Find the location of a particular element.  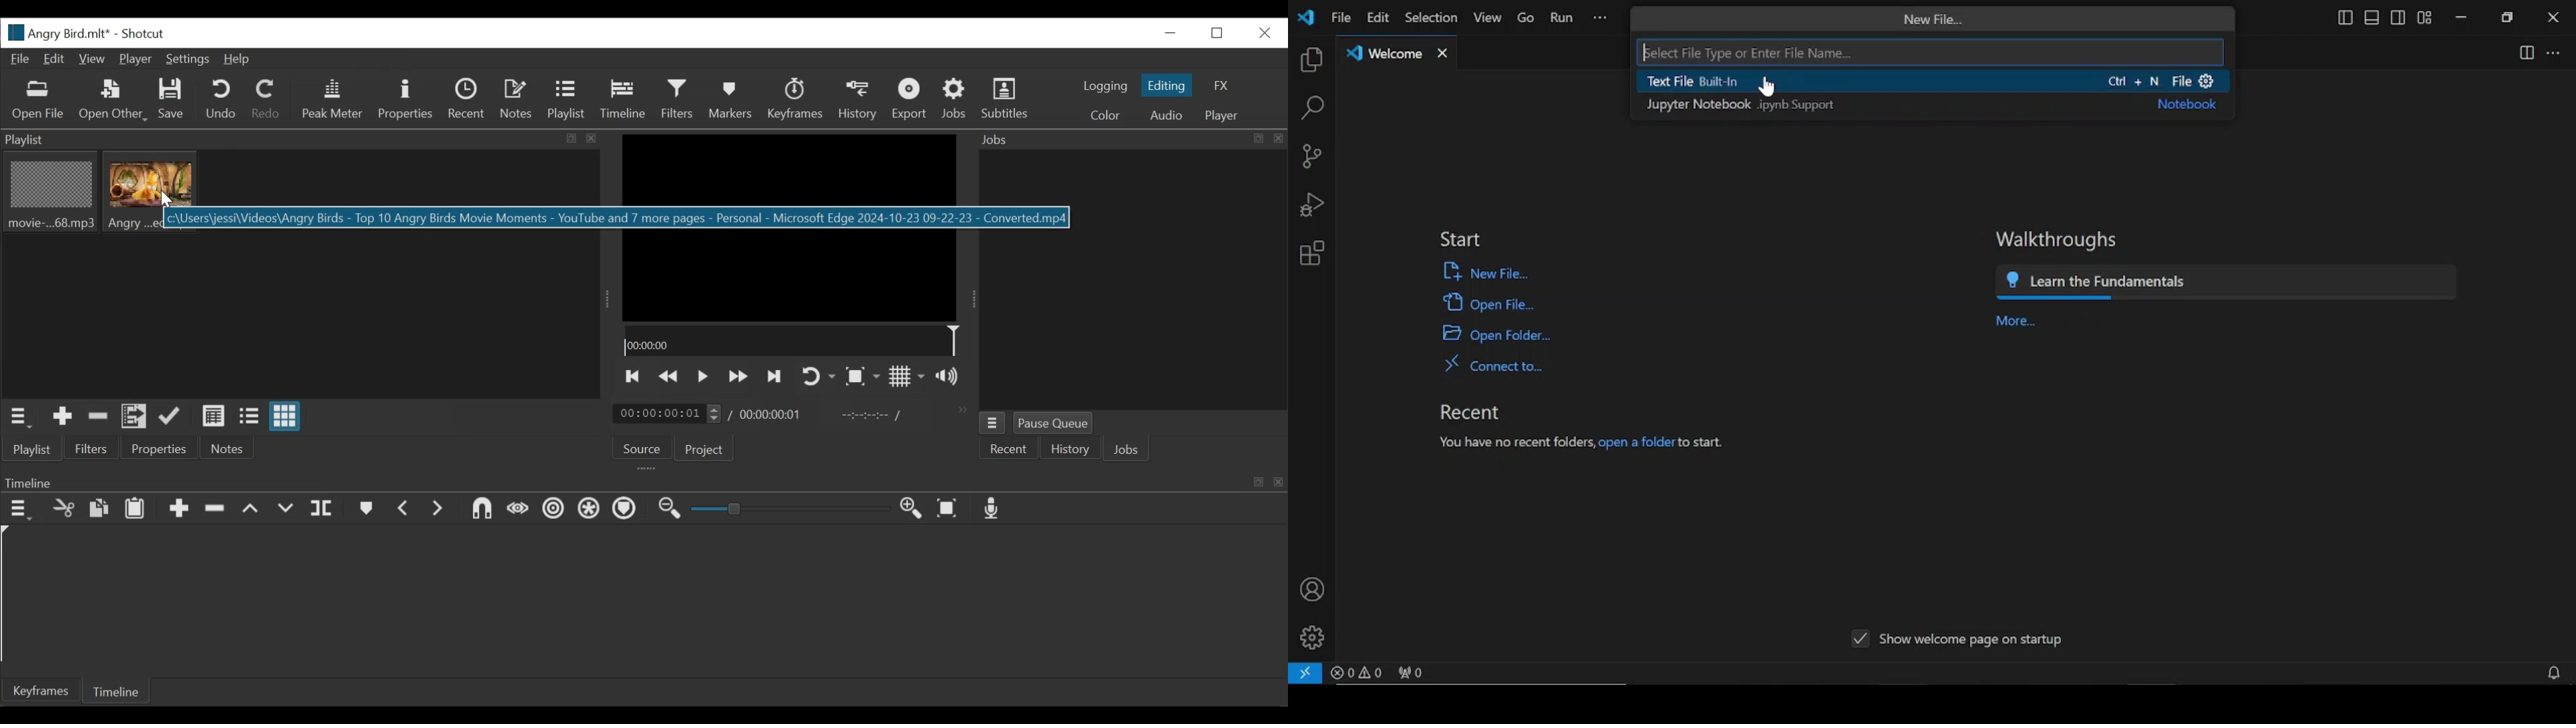

Zoom timeline to fit is located at coordinates (949, 509).